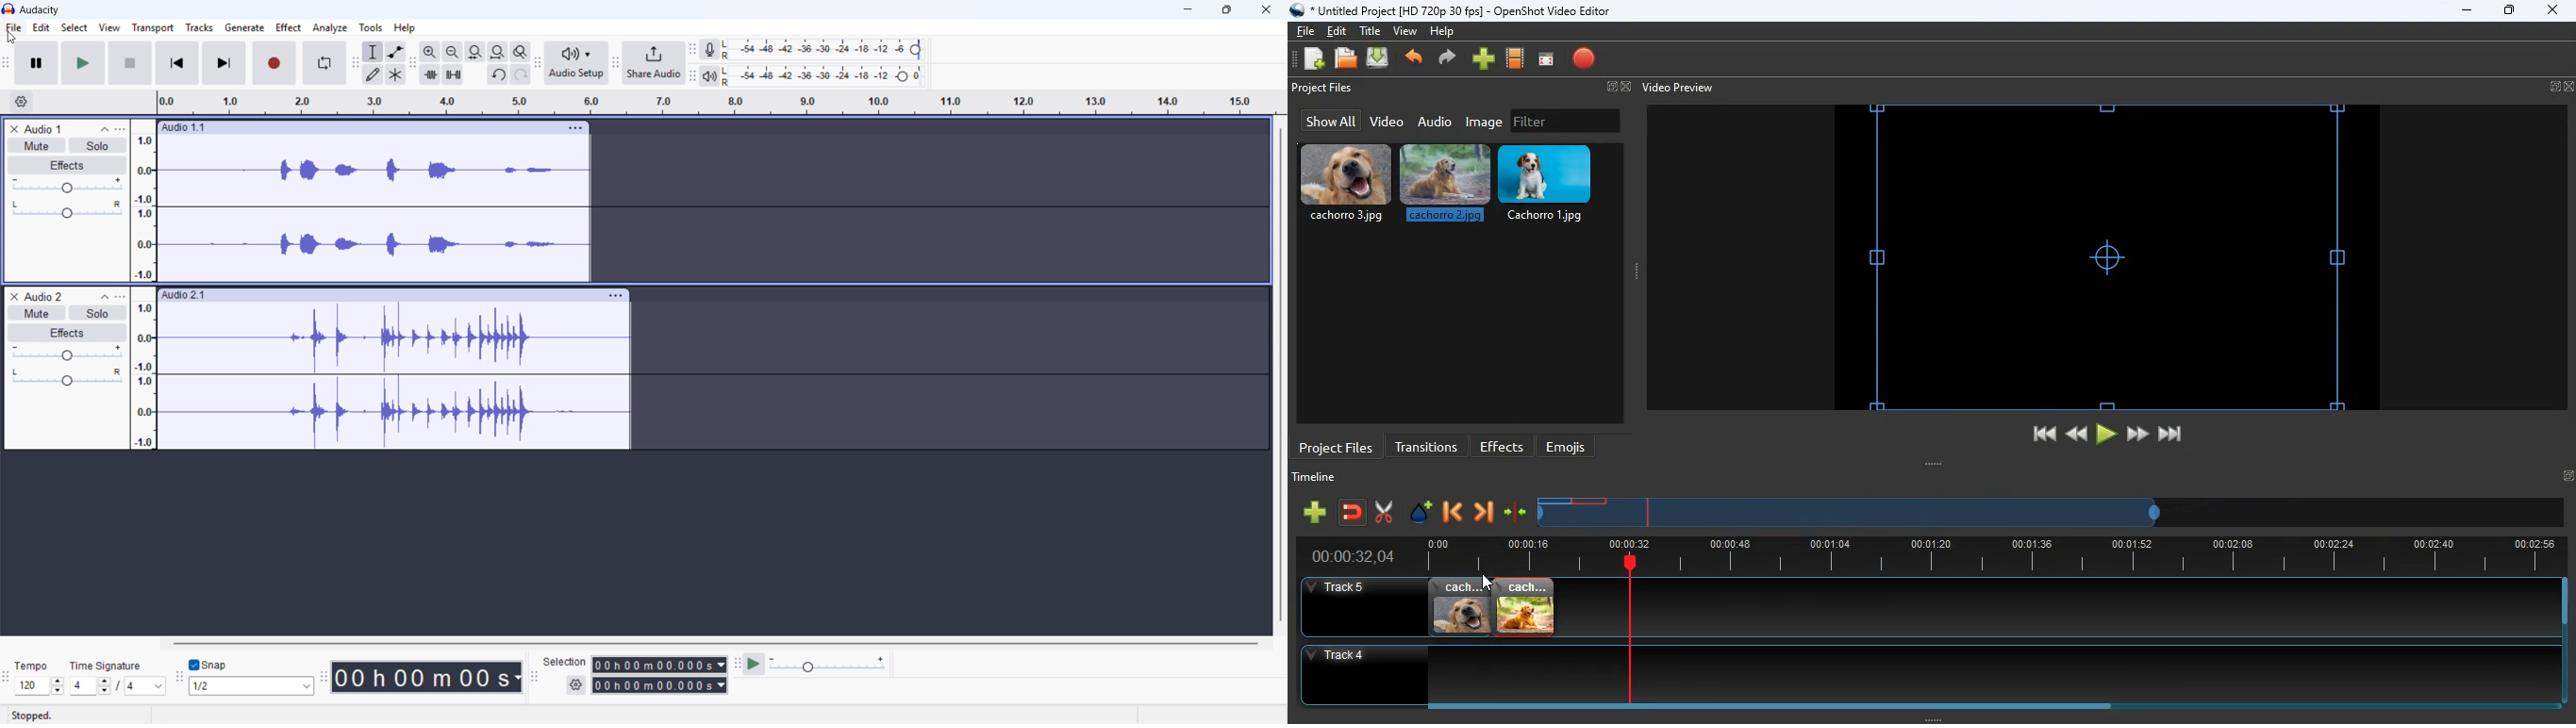 The image size is (2576, 728). I want to click on Play at speed toolbar, so click(736, 665).